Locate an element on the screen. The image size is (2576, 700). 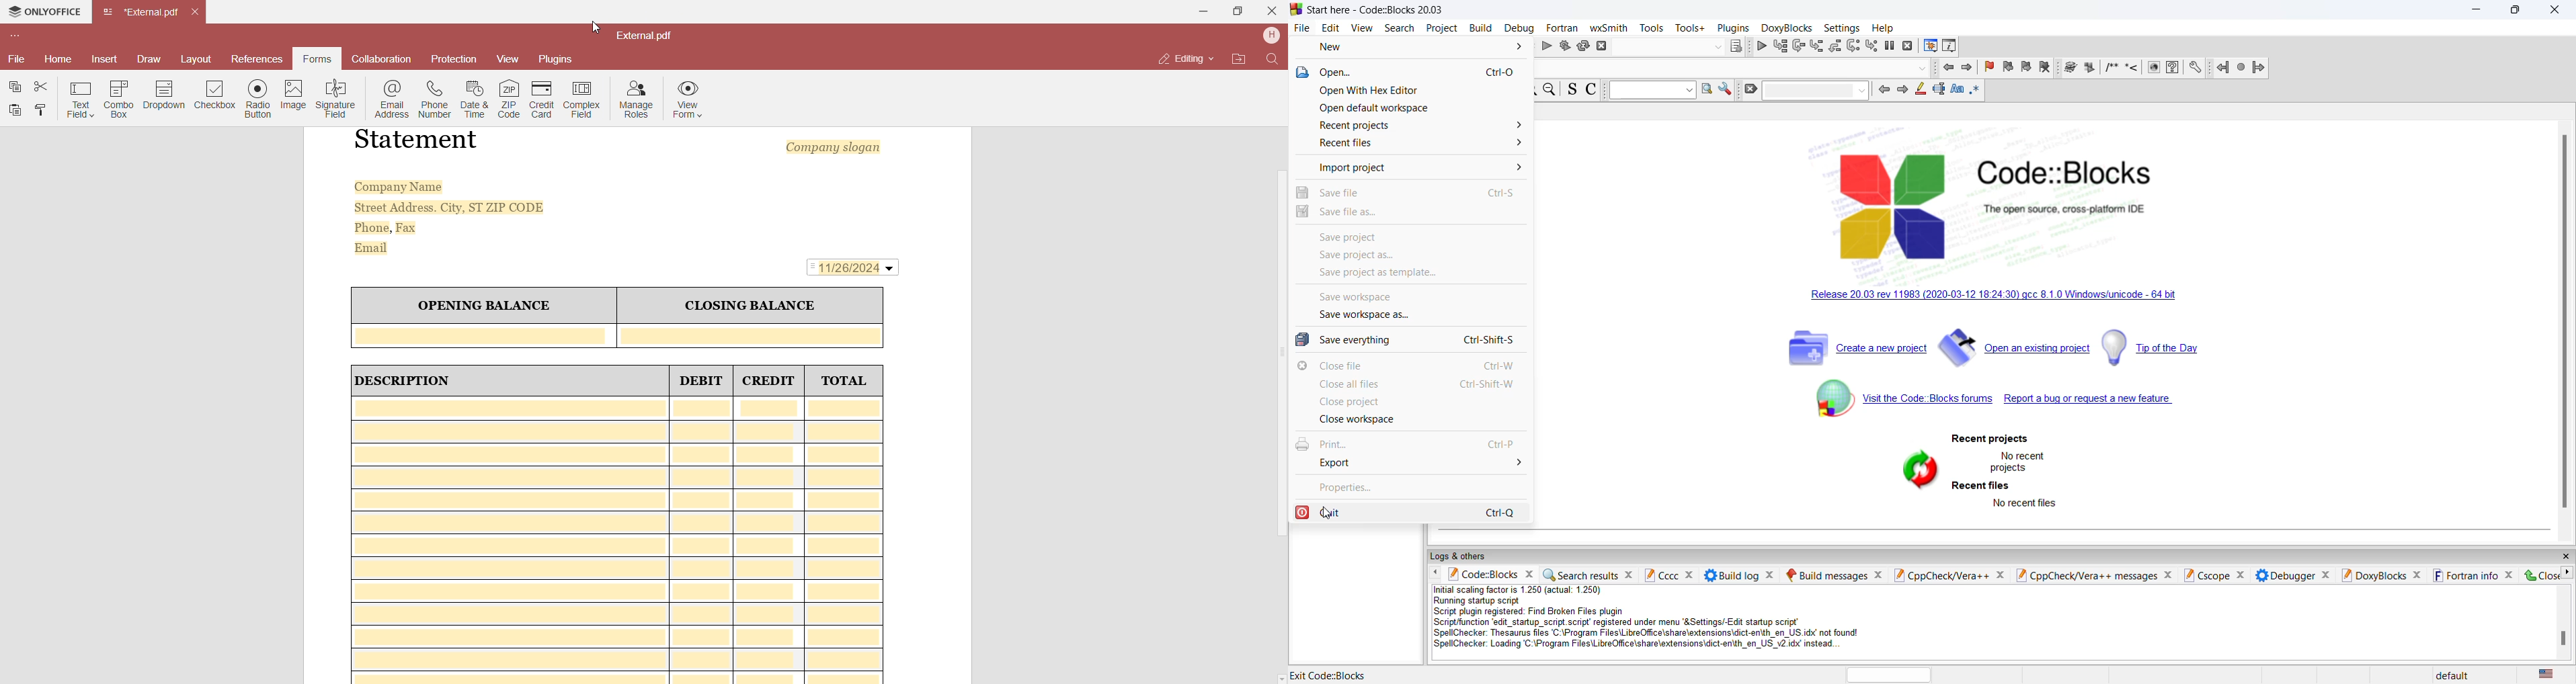
run to cursor is located at coordinates (1780, 46).